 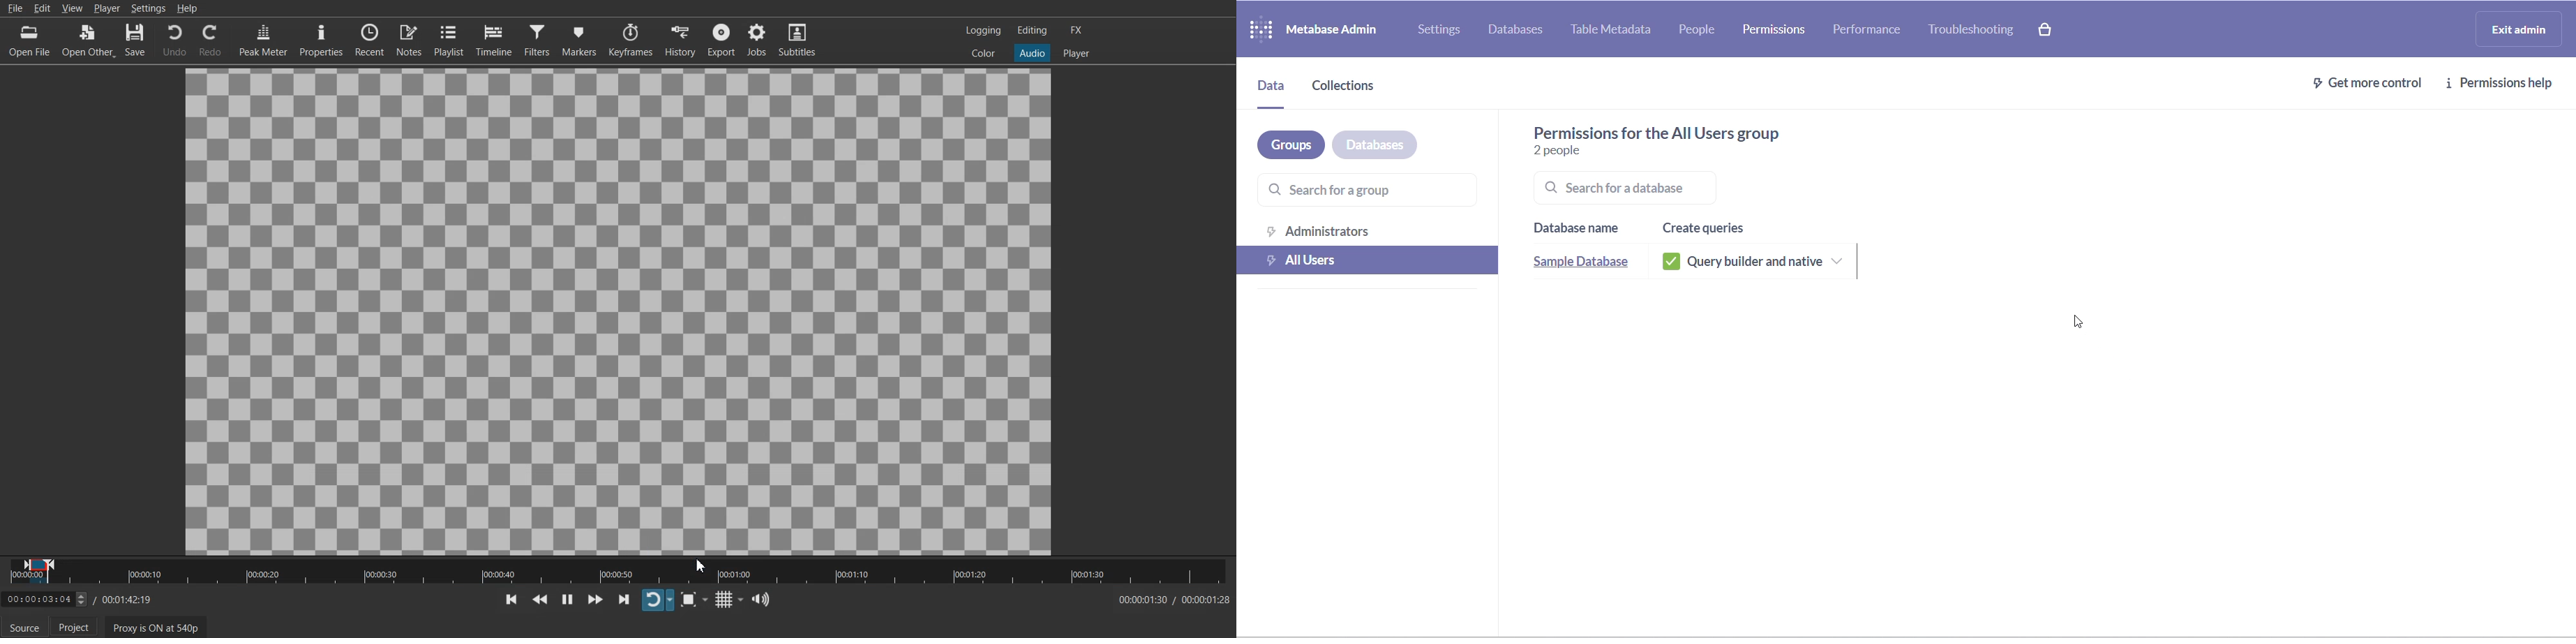 I want to click on people, so click(x=1707, y=31).